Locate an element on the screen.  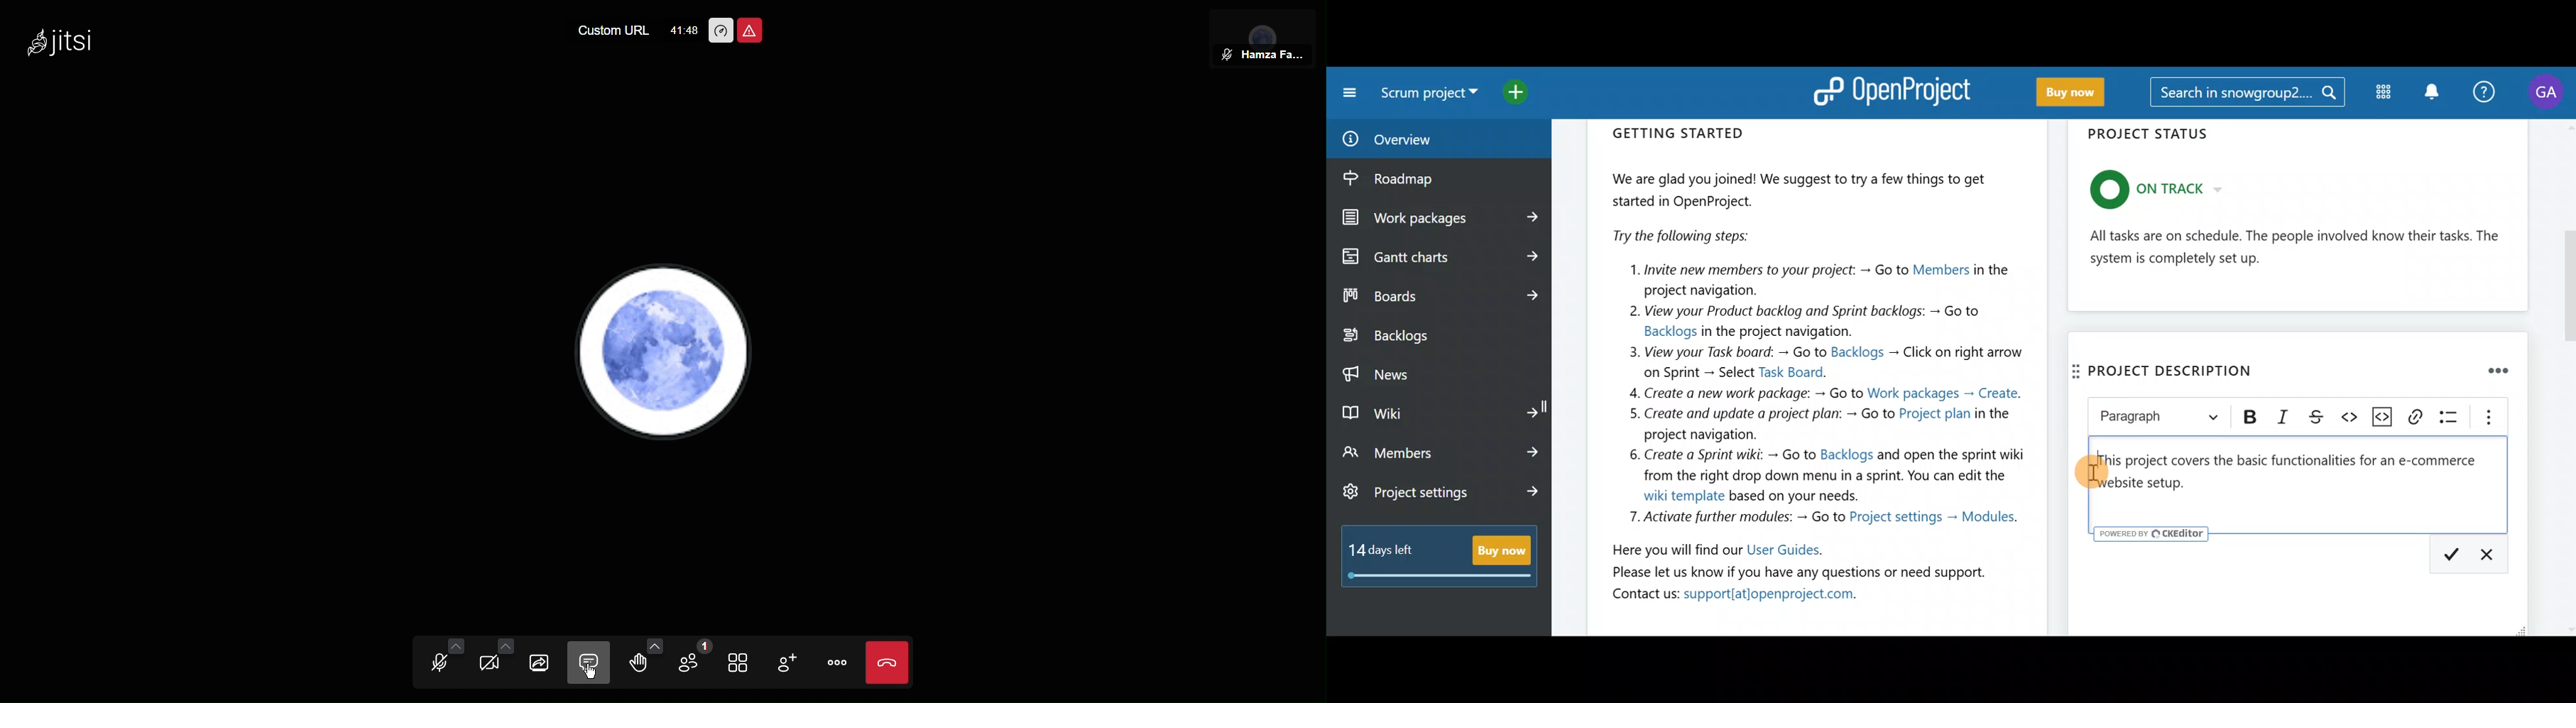
Help is located at coordinates (2486, 90).